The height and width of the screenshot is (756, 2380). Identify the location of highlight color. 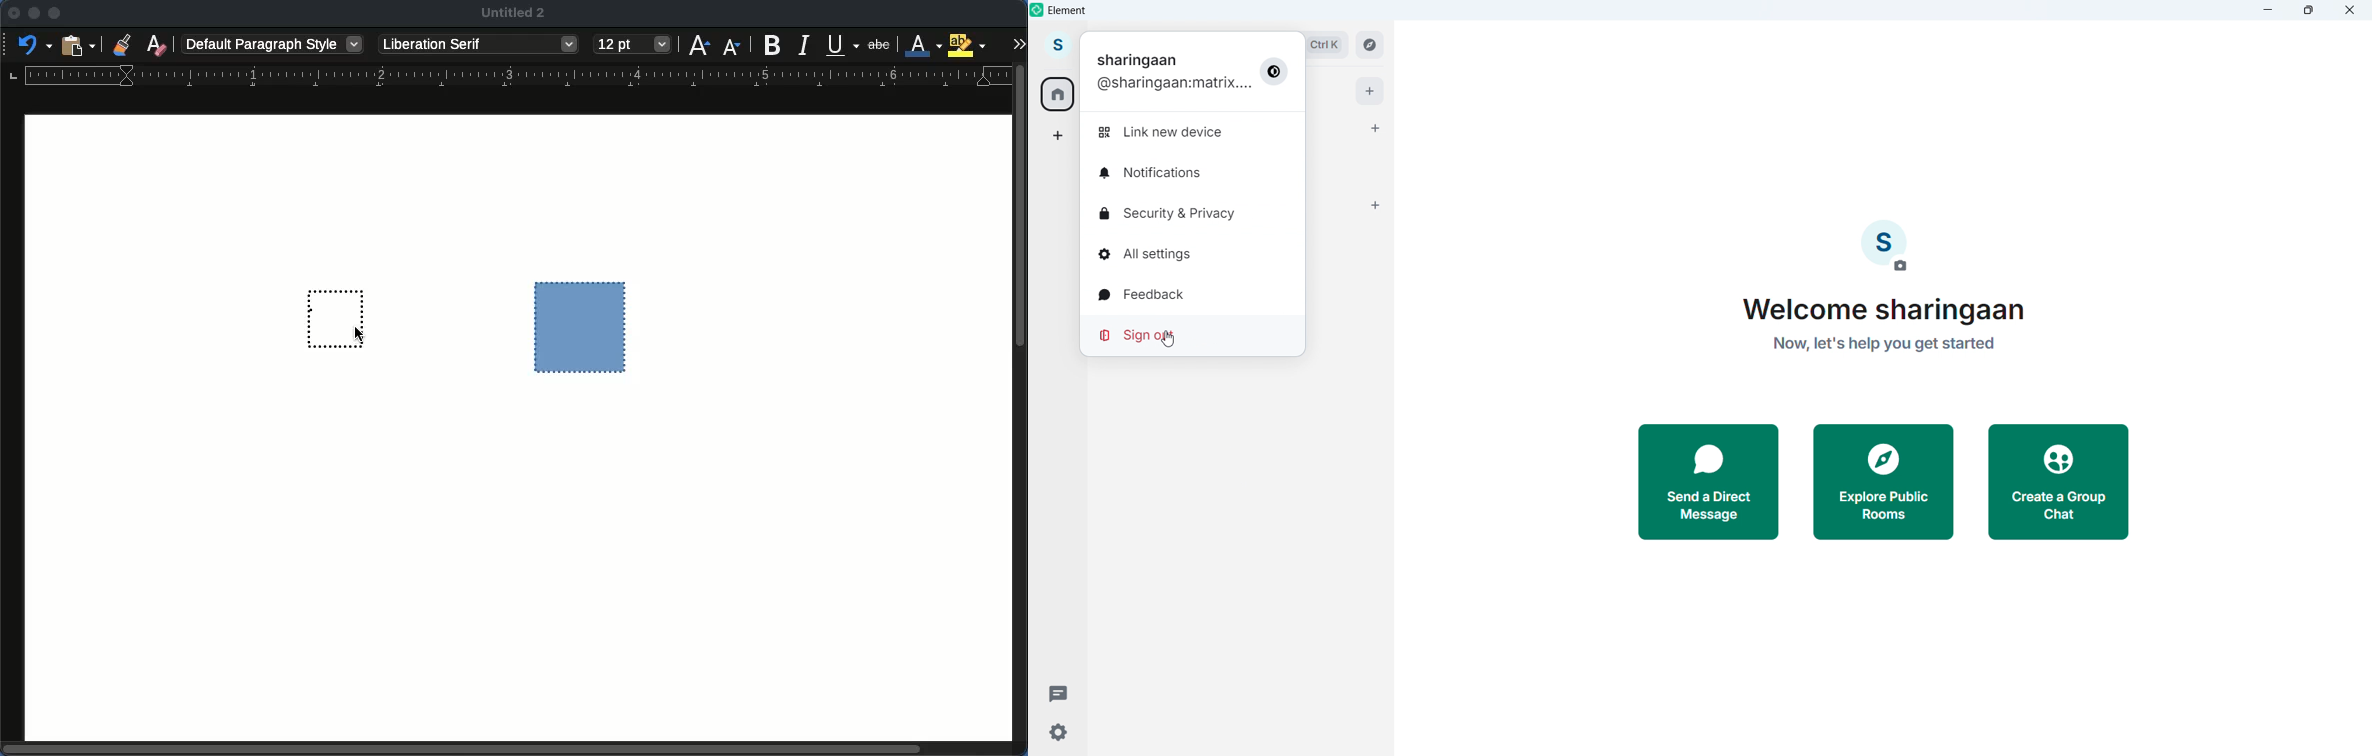
(967, 44).